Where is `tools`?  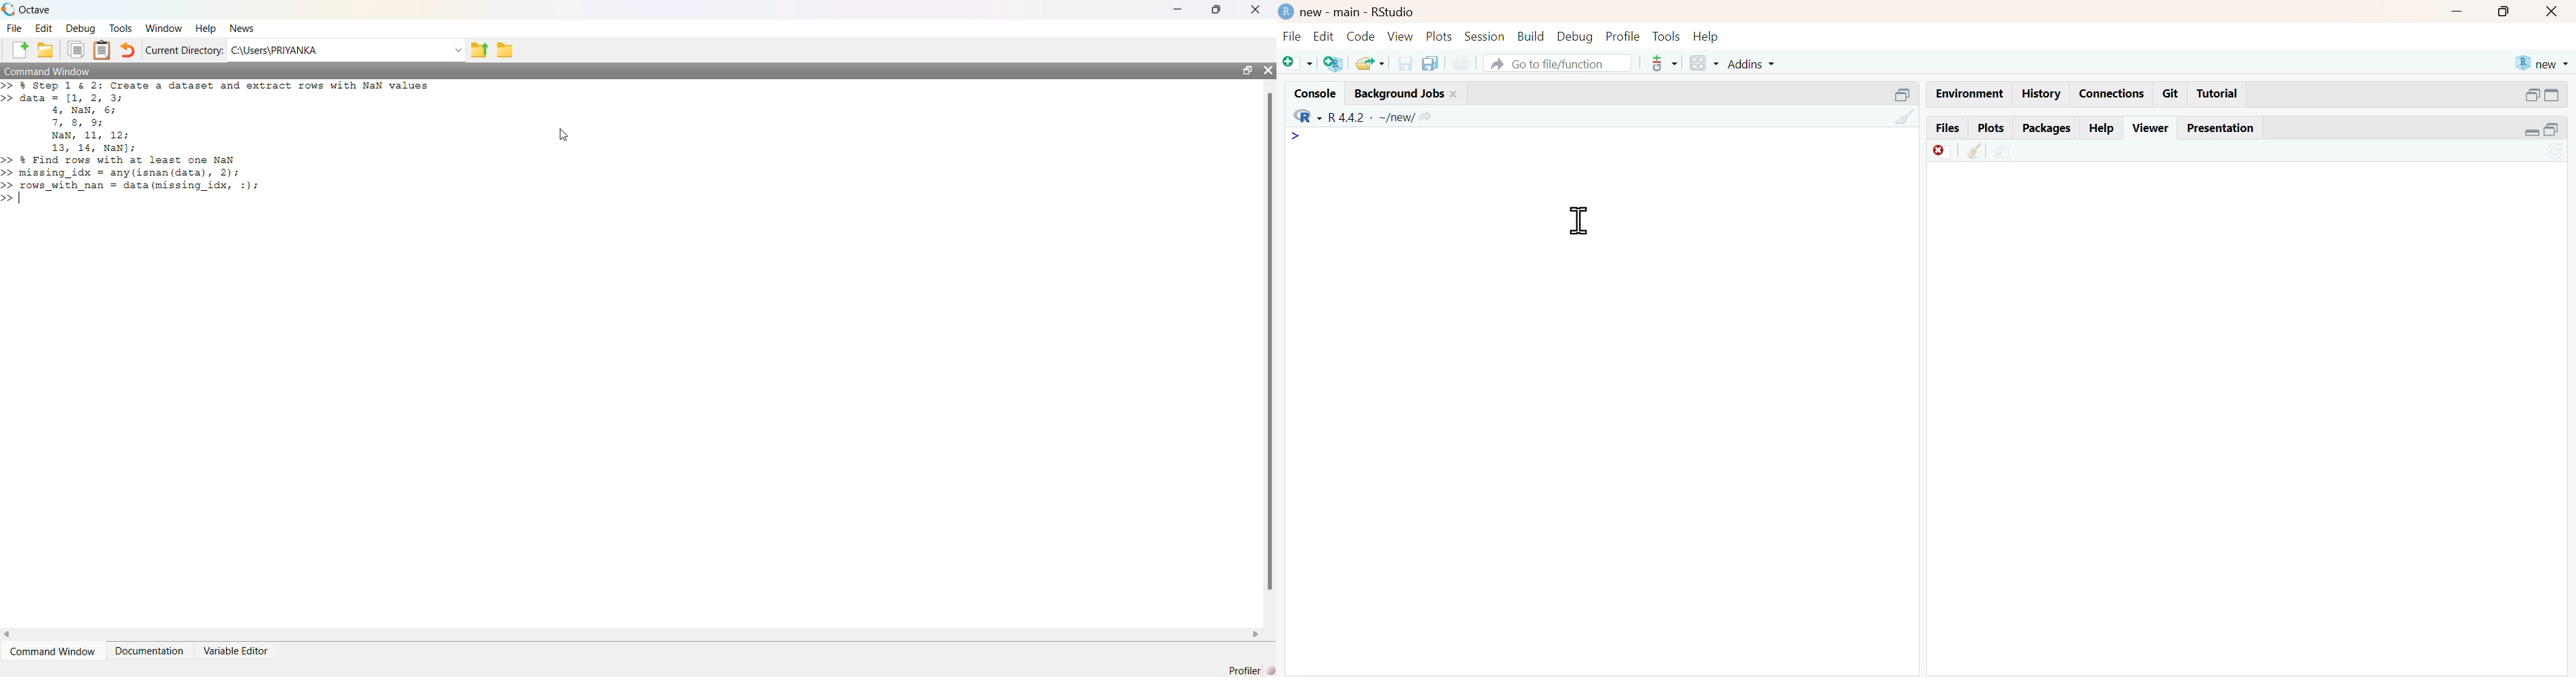
tools is located at coordinates (1666, 64).